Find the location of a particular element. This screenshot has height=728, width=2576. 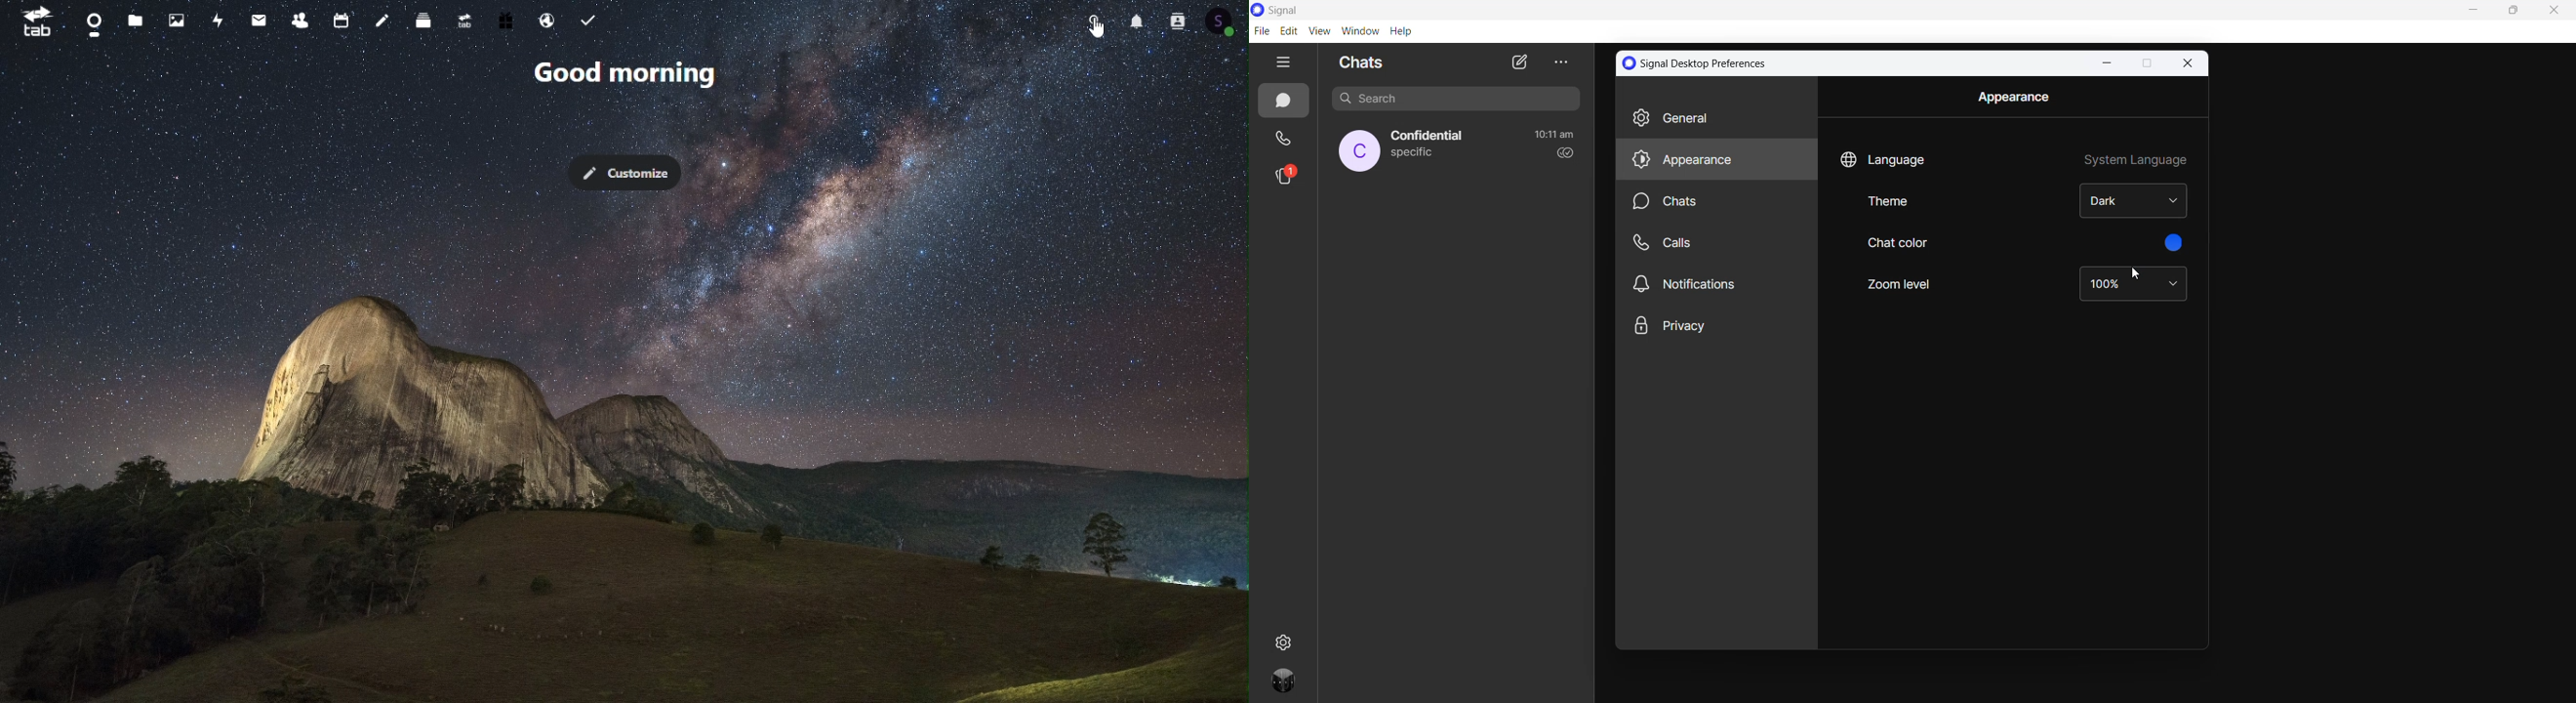

minimize is located at coordinates (2105, 63).